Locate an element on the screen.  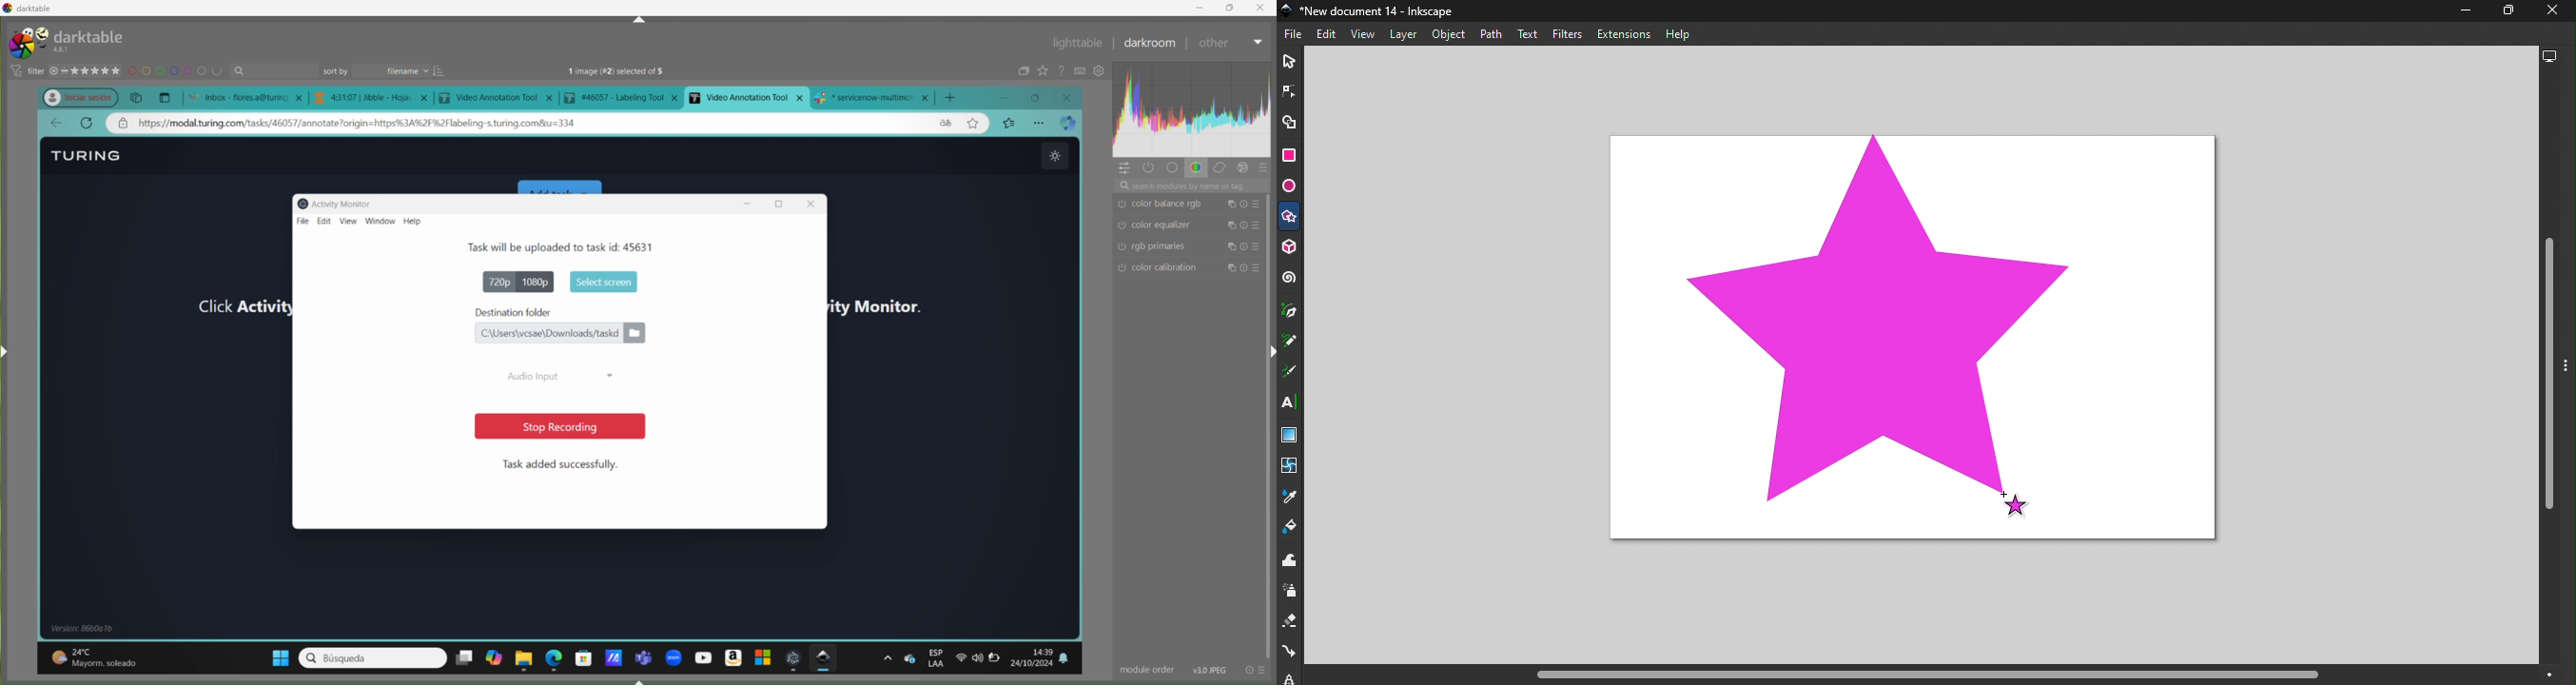
tab is located at coordinates (876, 96).